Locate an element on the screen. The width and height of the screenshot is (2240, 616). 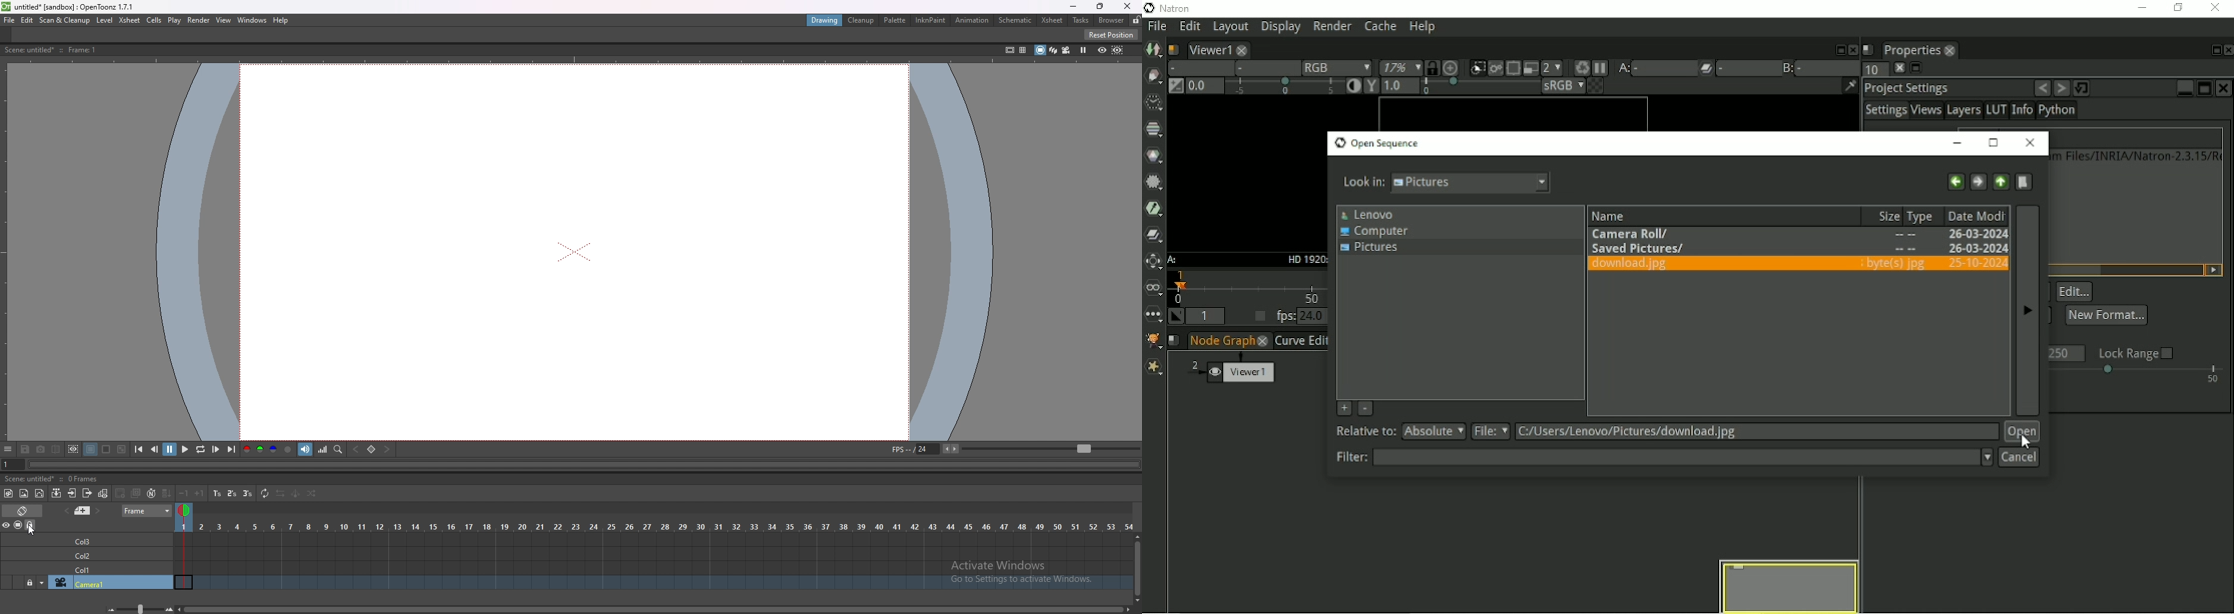
schematic is located at coordinates (1016, 20).